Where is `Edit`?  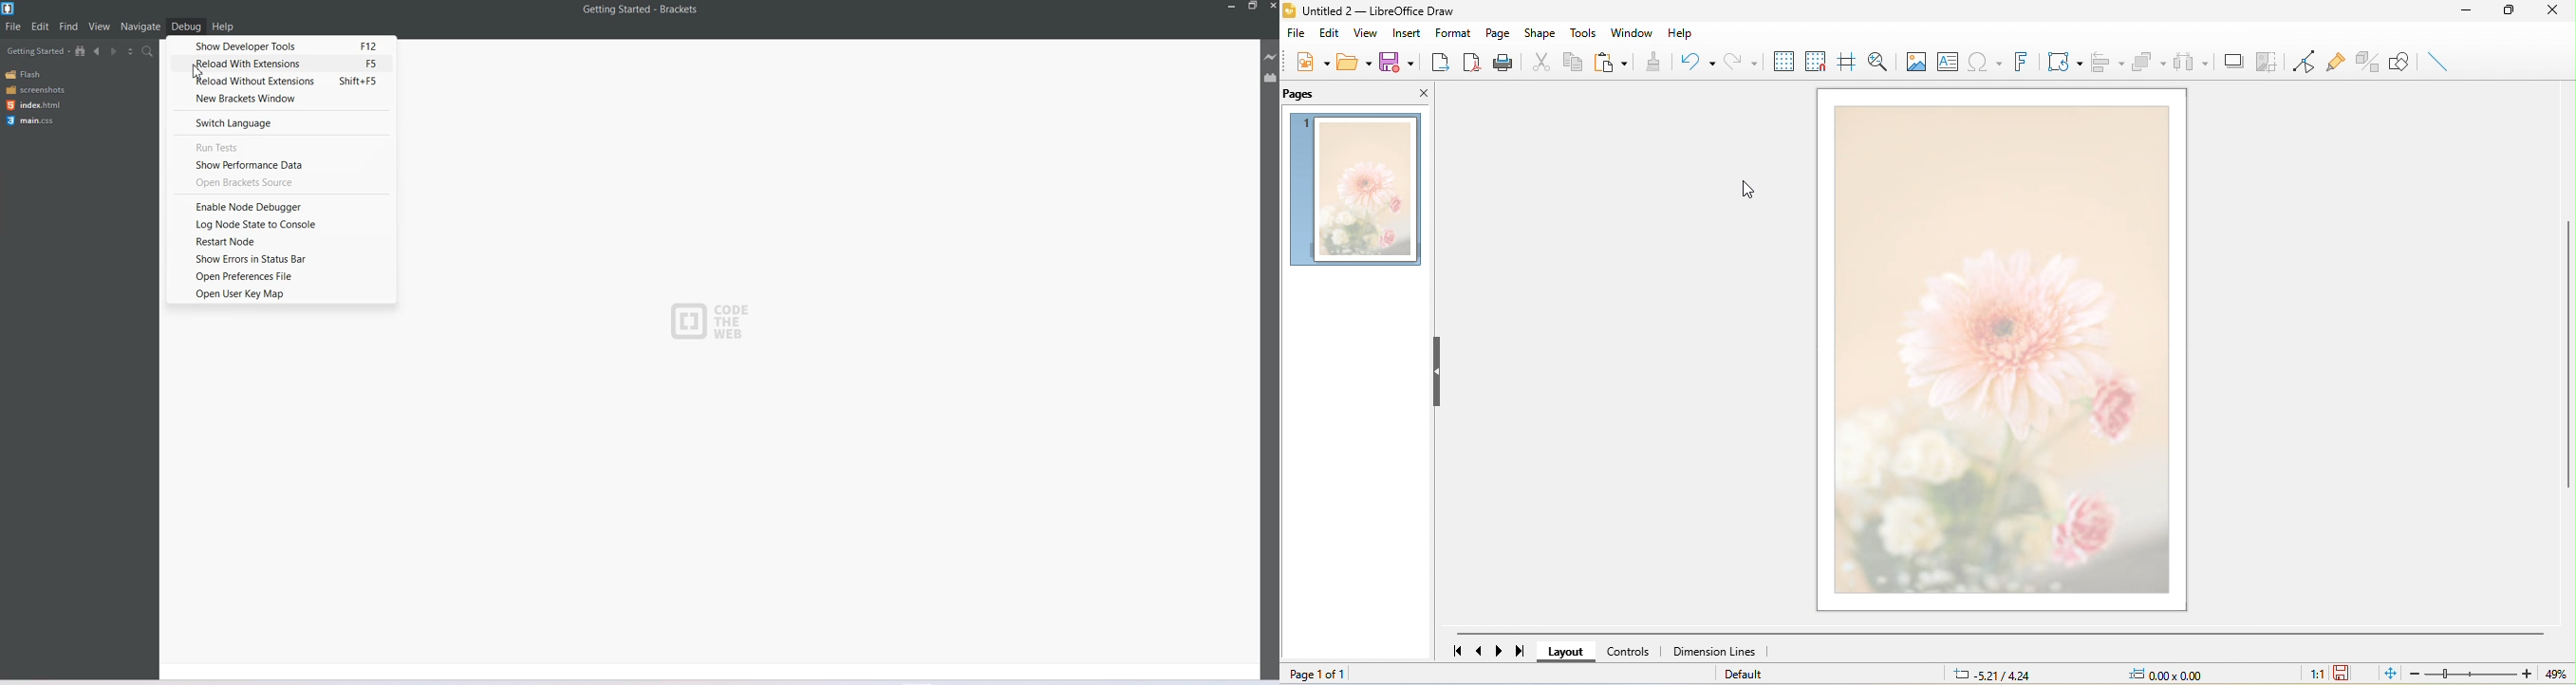
Edit is located at coordinates (40, 27).